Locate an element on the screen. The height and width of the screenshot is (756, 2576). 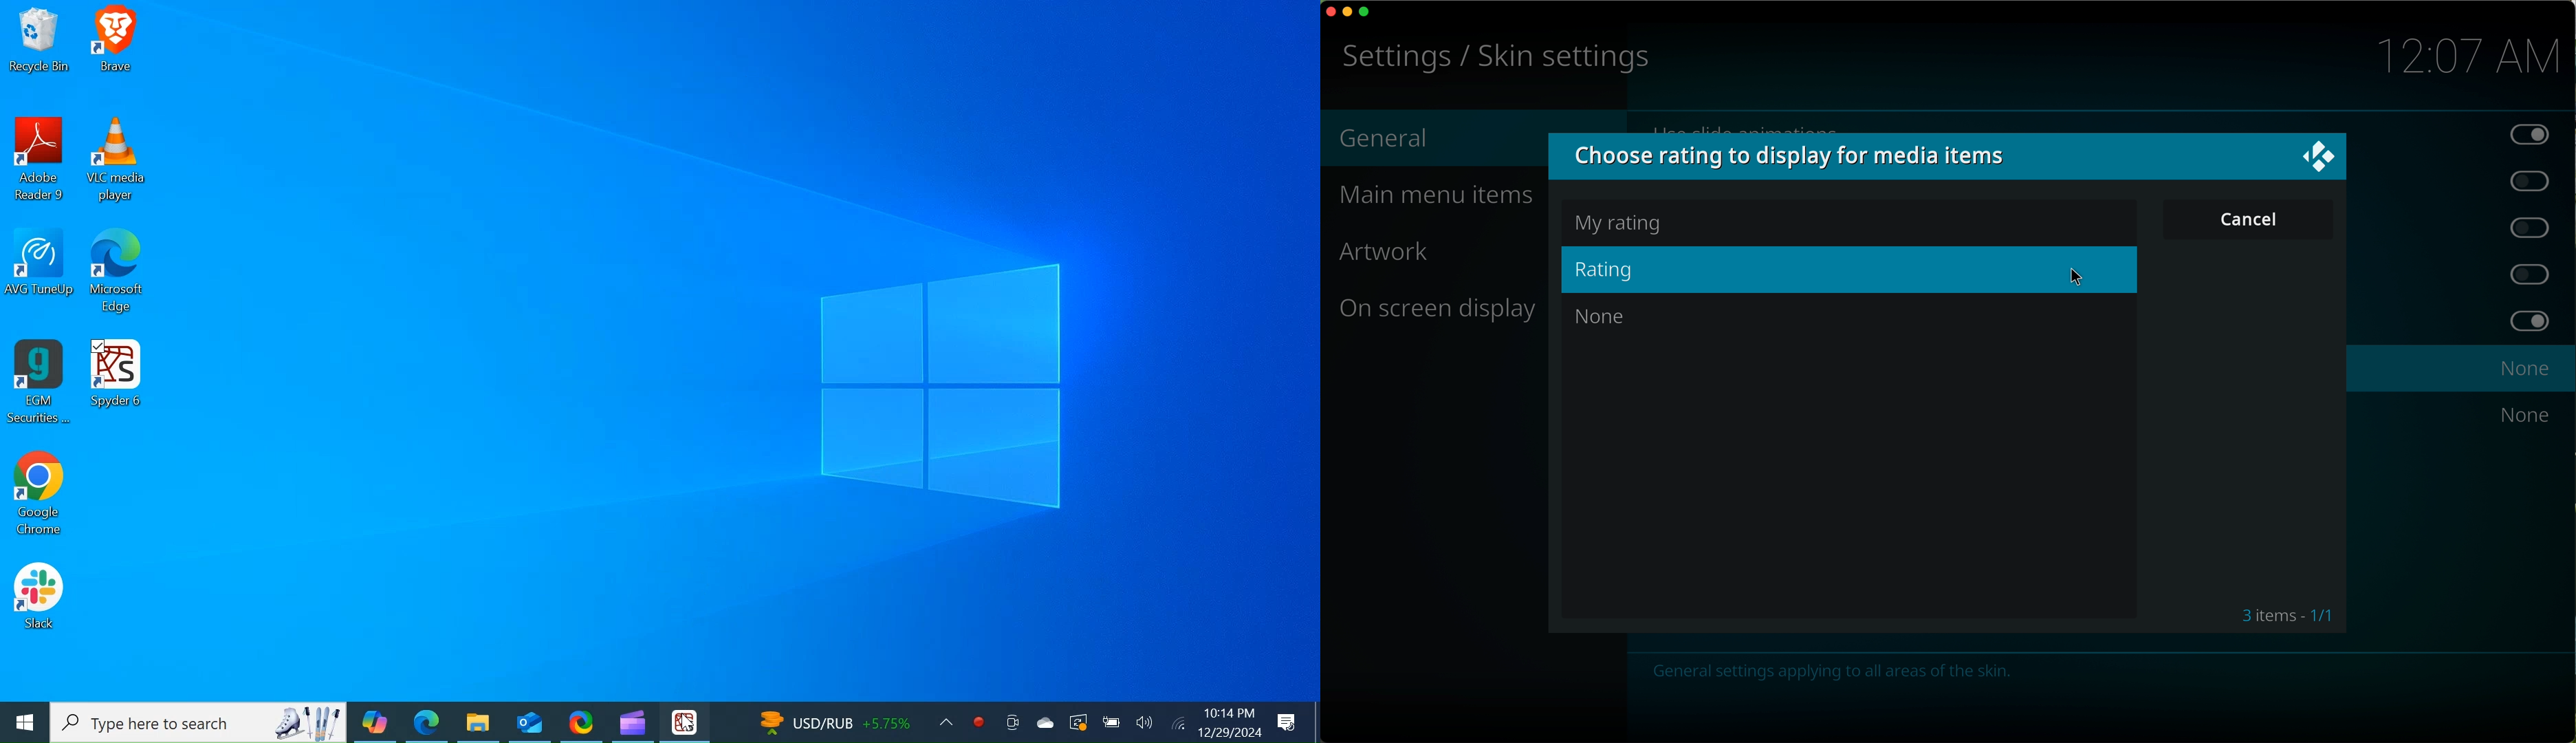
show weather info in top bar is located at coordinates (2531, 276).